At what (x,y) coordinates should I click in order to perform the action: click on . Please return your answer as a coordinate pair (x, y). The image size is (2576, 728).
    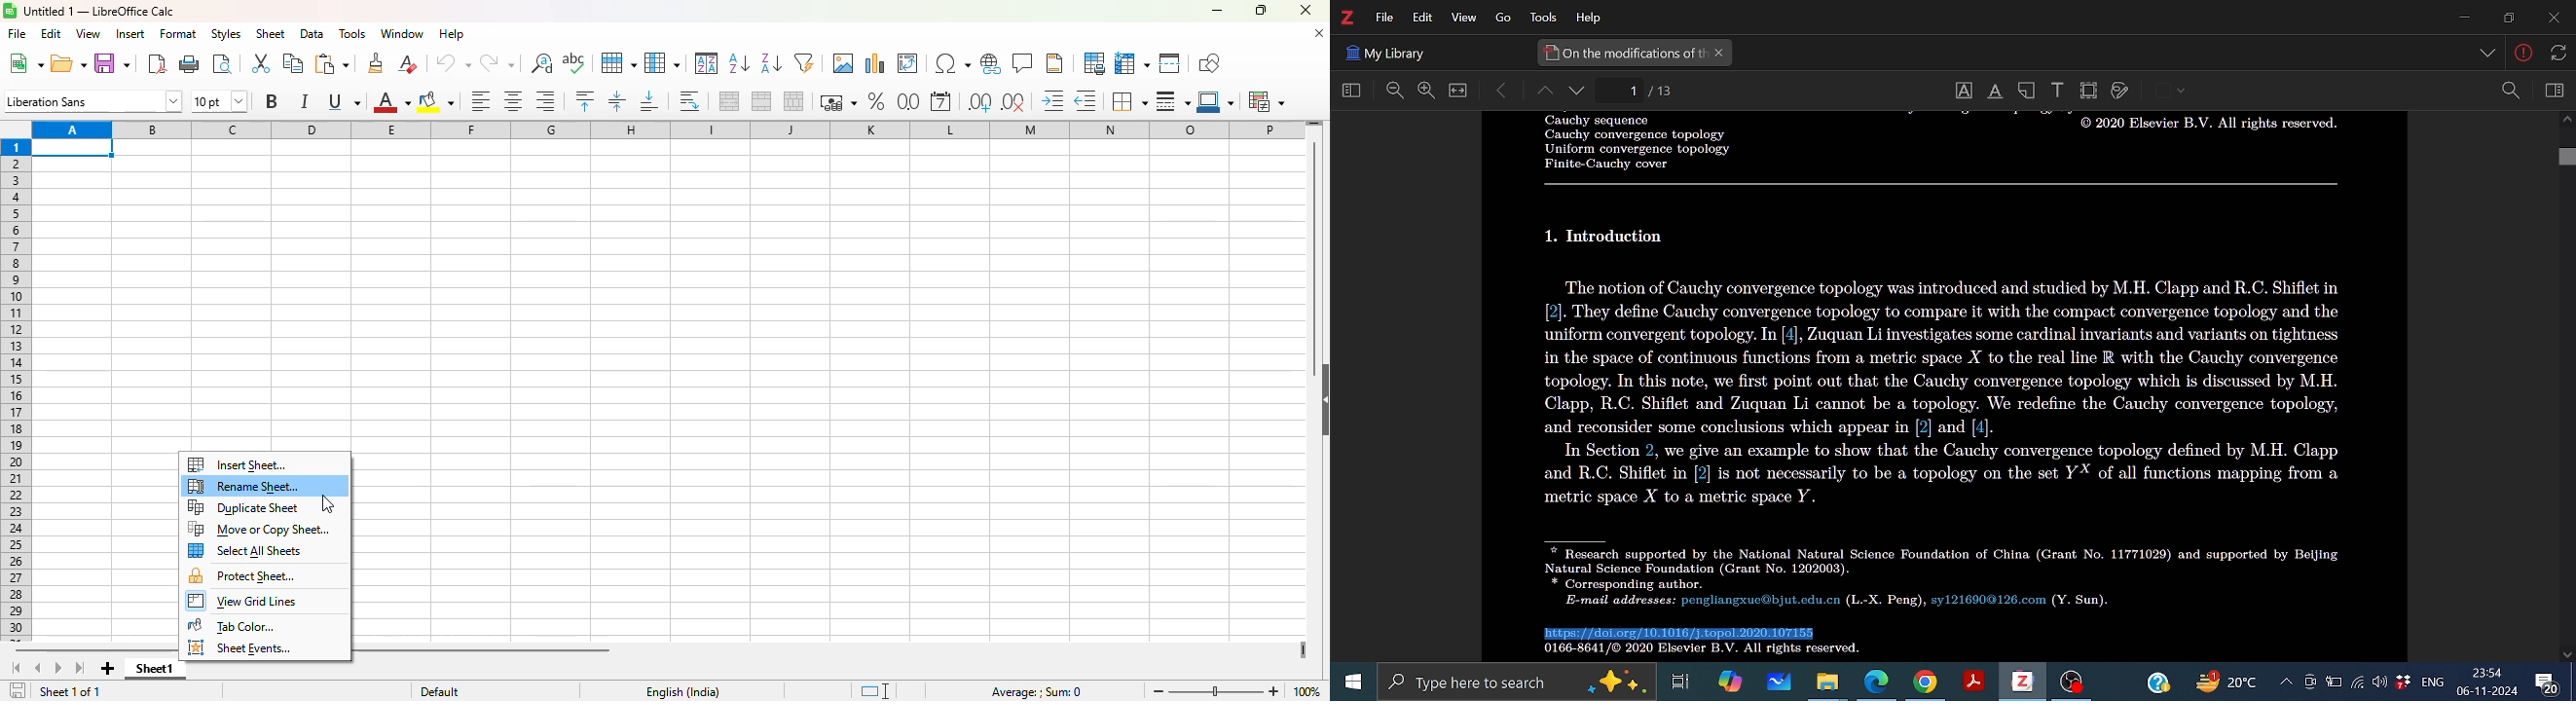
    Looking at the image, I should click on (1942, 184).